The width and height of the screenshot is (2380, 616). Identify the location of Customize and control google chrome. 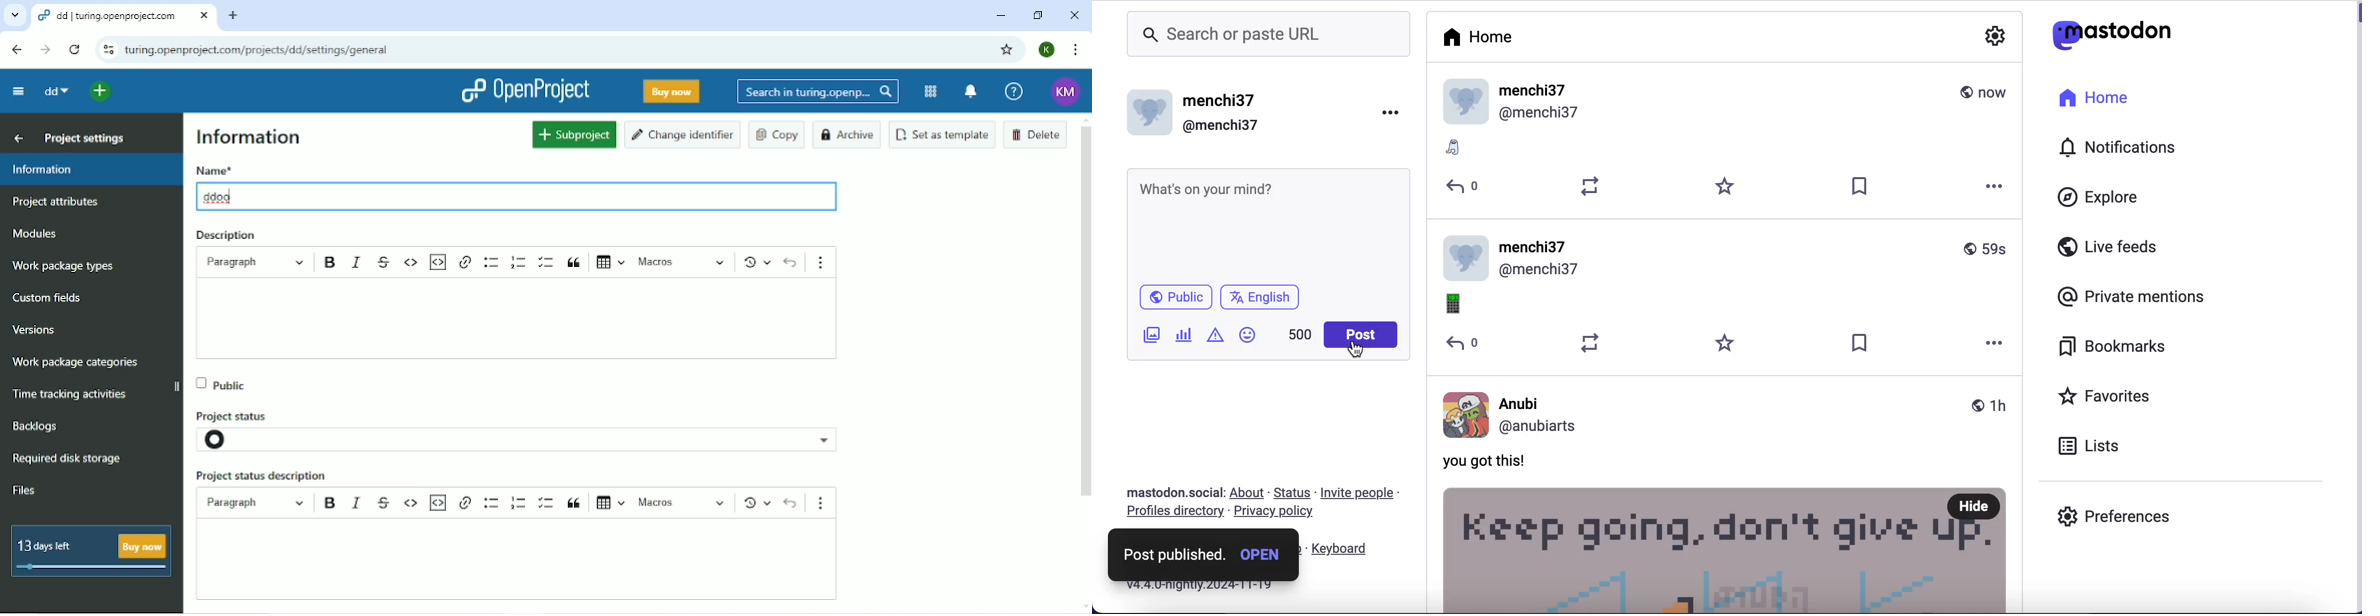
(1076, 50).